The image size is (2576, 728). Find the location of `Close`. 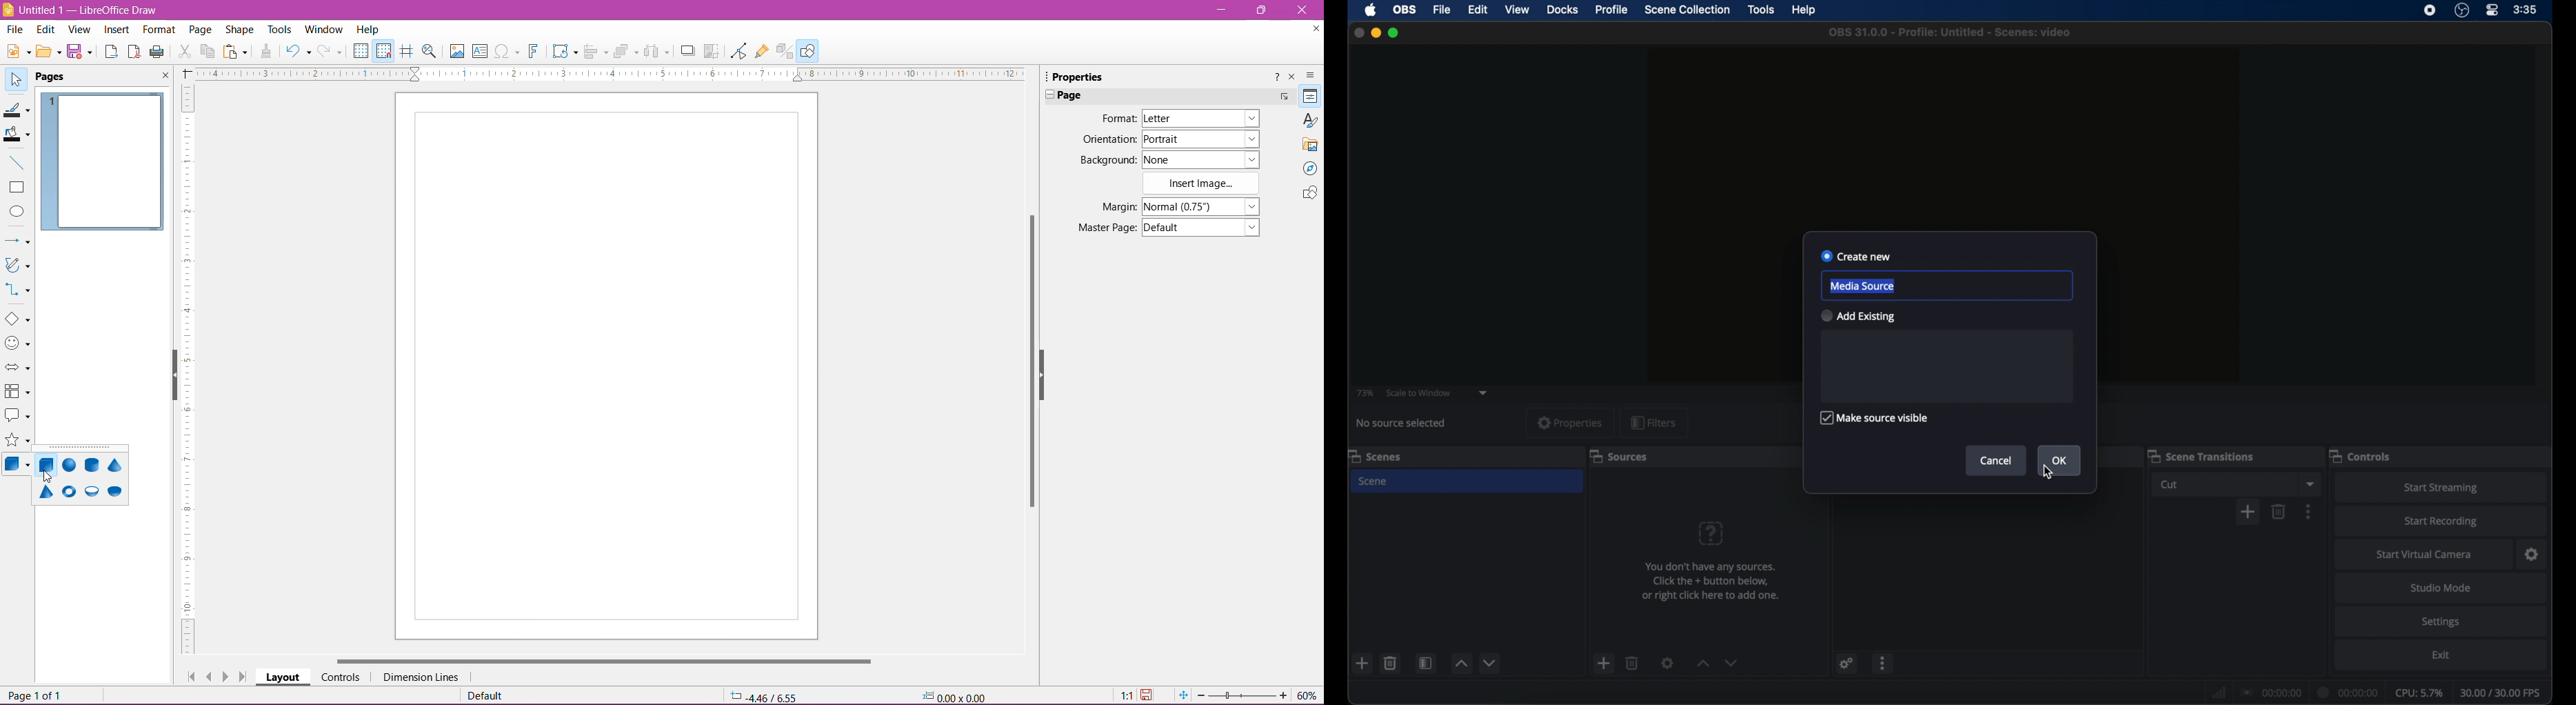

Close is located at coordinates (1302, 10).